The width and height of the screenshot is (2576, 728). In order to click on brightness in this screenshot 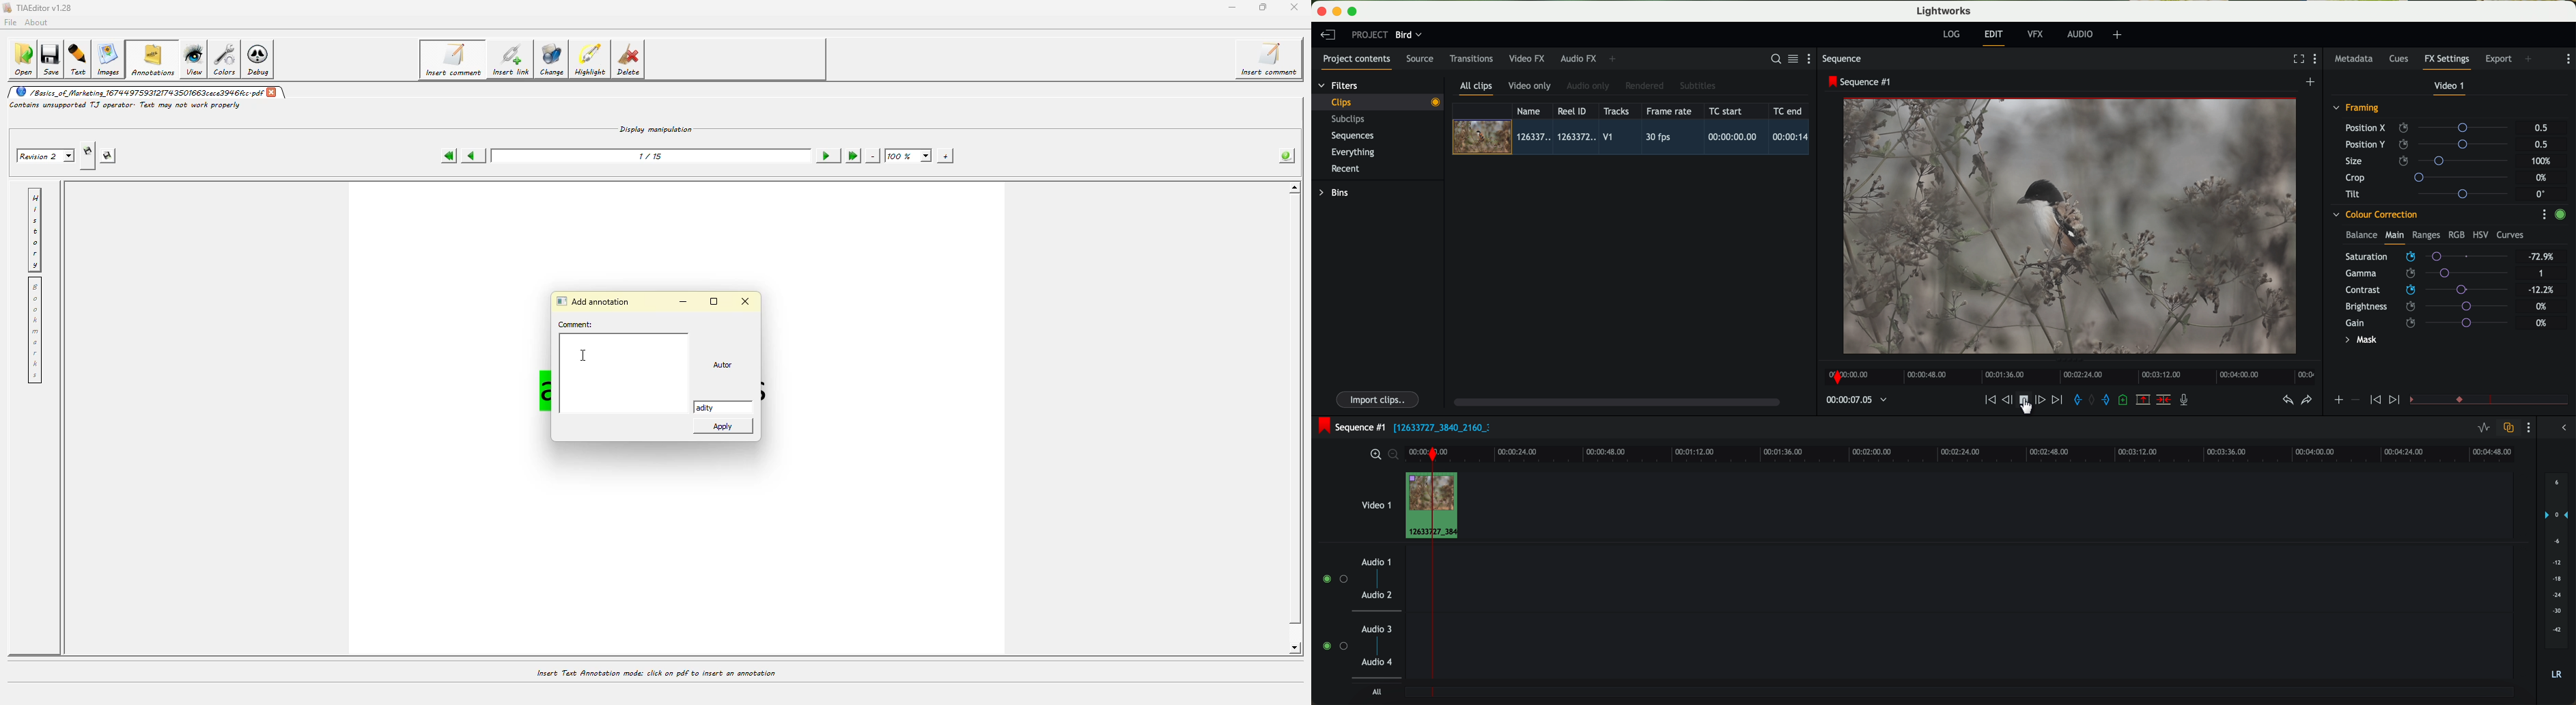, I will do `click(2435, 307)`.